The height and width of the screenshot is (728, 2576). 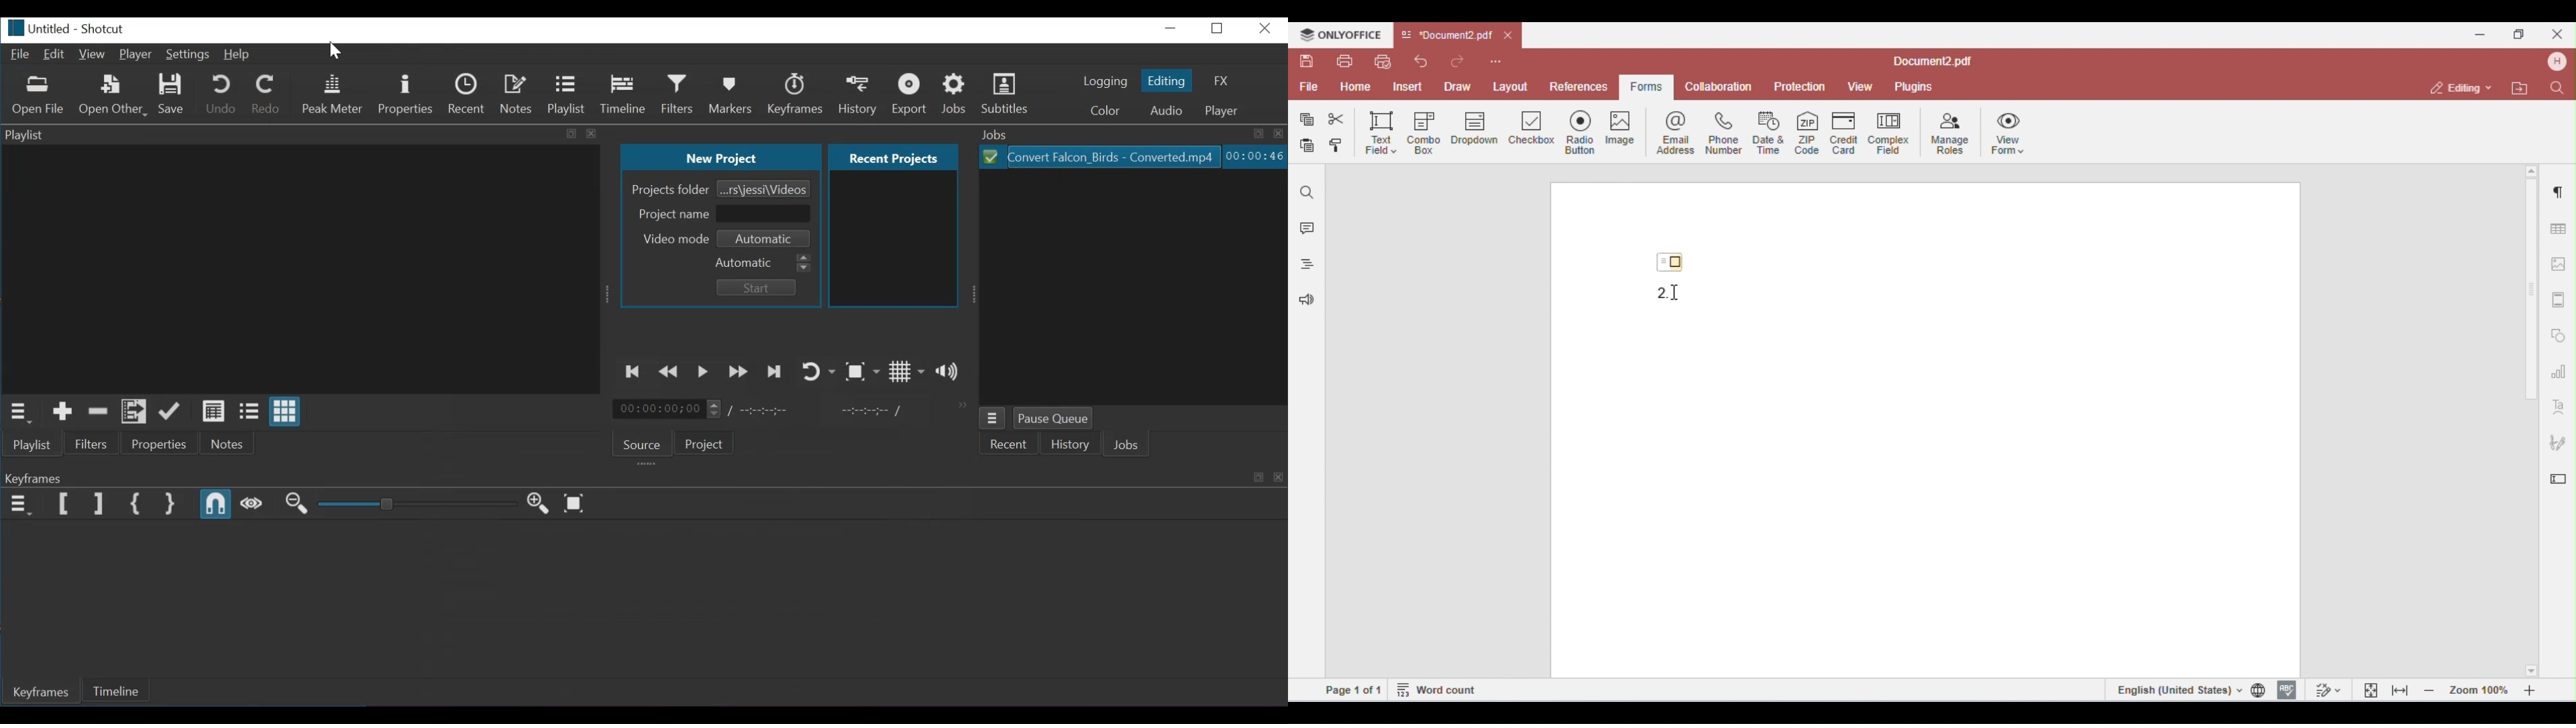 What do you see at coordinates (674, 239) in the screenshot?
I see `Video mode` at bounding box center [674, 239].